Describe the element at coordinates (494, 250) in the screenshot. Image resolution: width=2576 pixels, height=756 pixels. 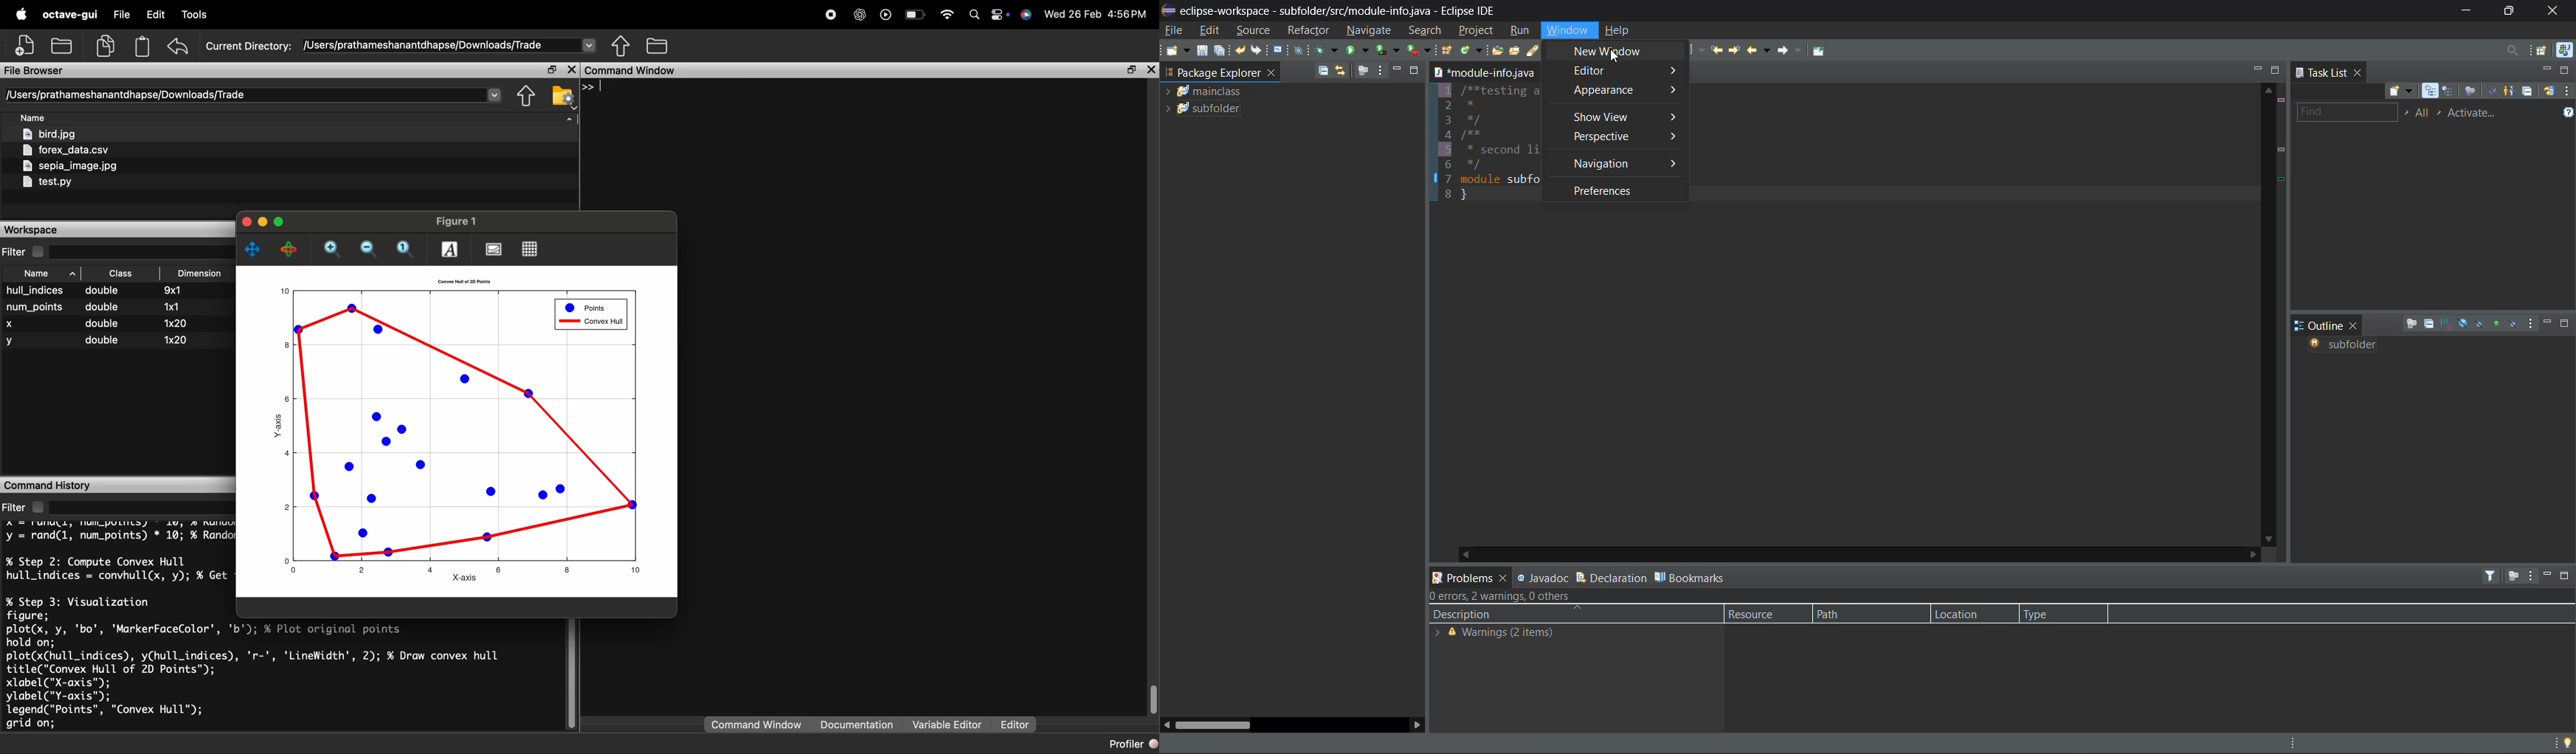
I see `Toggle current axes visibility` at that location.